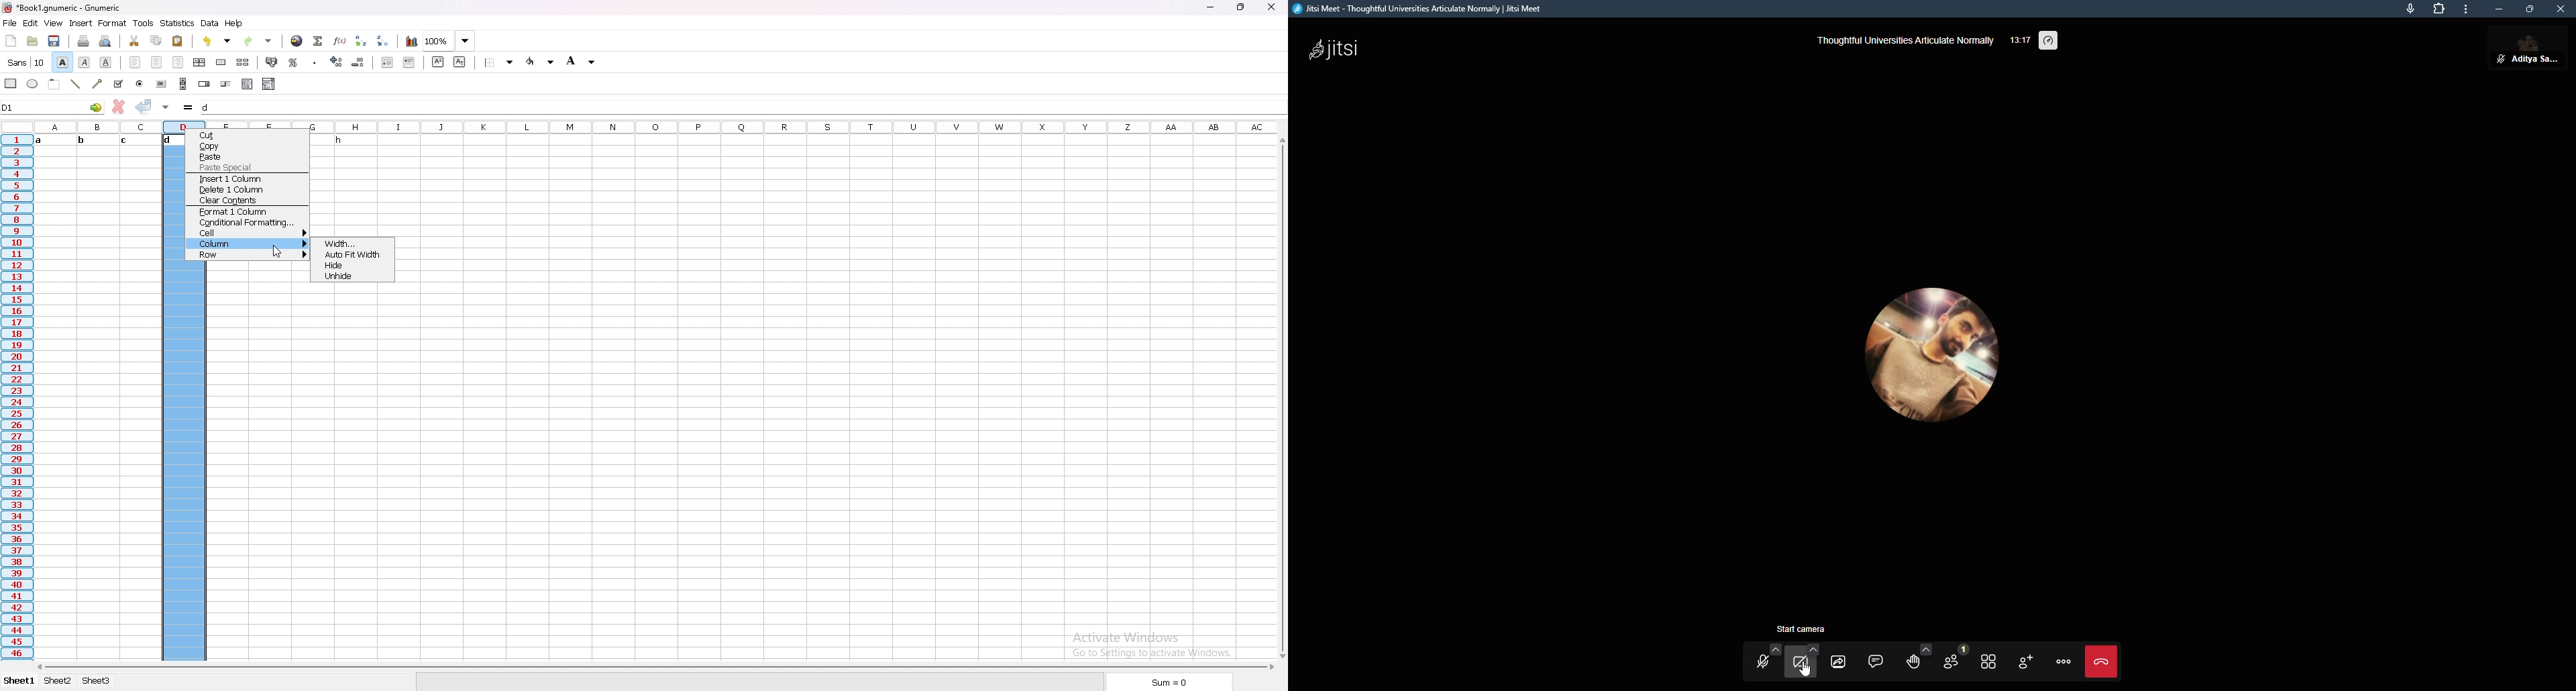 The width and height of the screenshot is (2576, 700). Describe the element at coordinates (652, 125) in the screenshot. I see `columns` at that location.